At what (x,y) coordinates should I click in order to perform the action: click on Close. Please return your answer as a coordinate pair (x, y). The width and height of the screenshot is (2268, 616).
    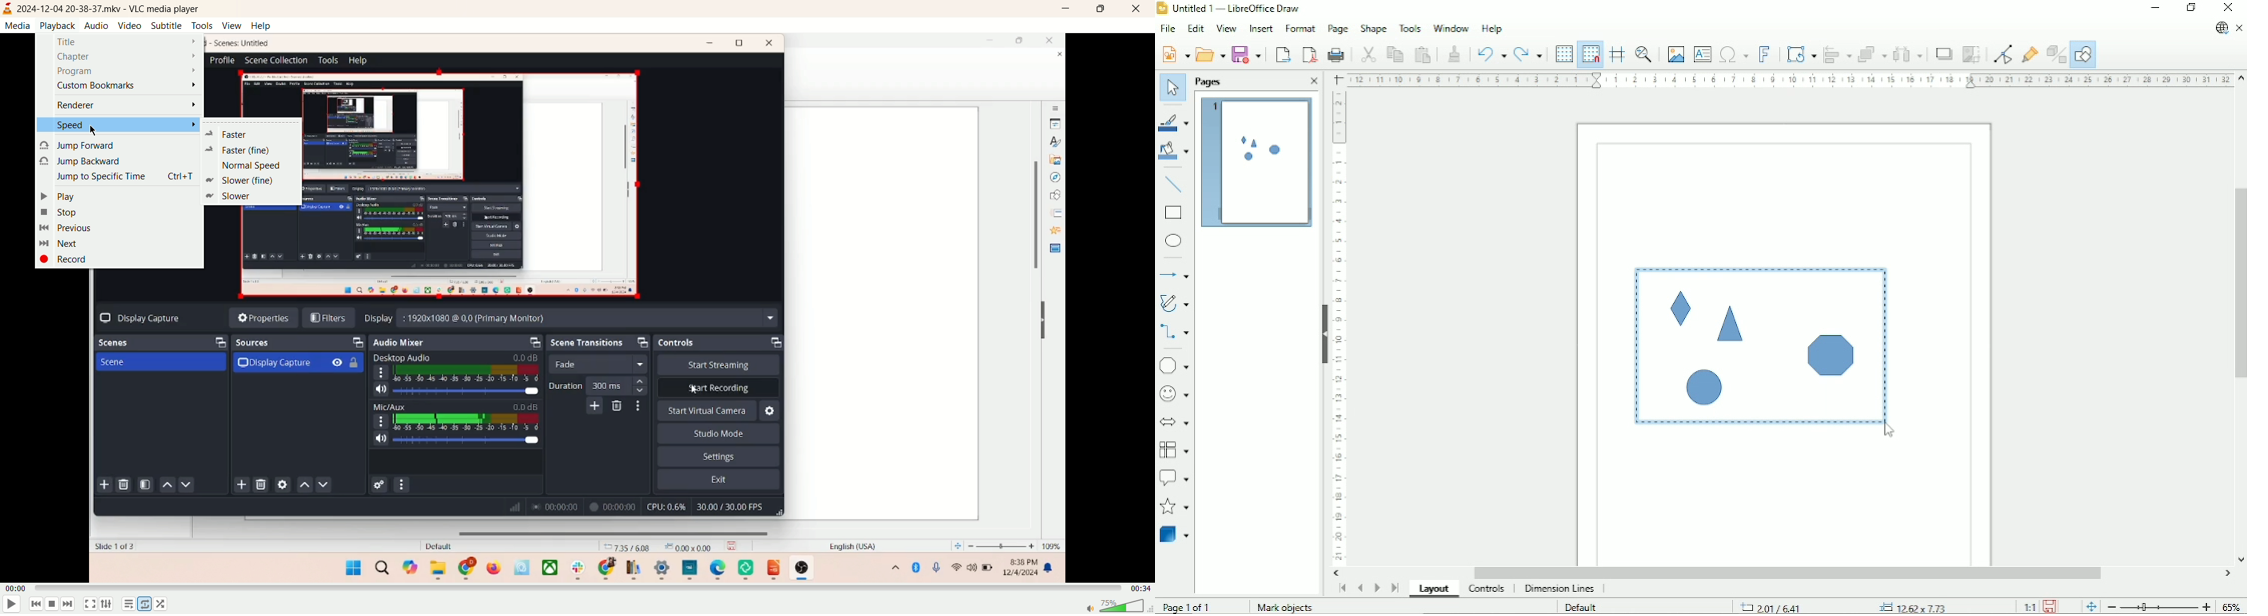
    Looking at the image, I should click on (2231, 8).